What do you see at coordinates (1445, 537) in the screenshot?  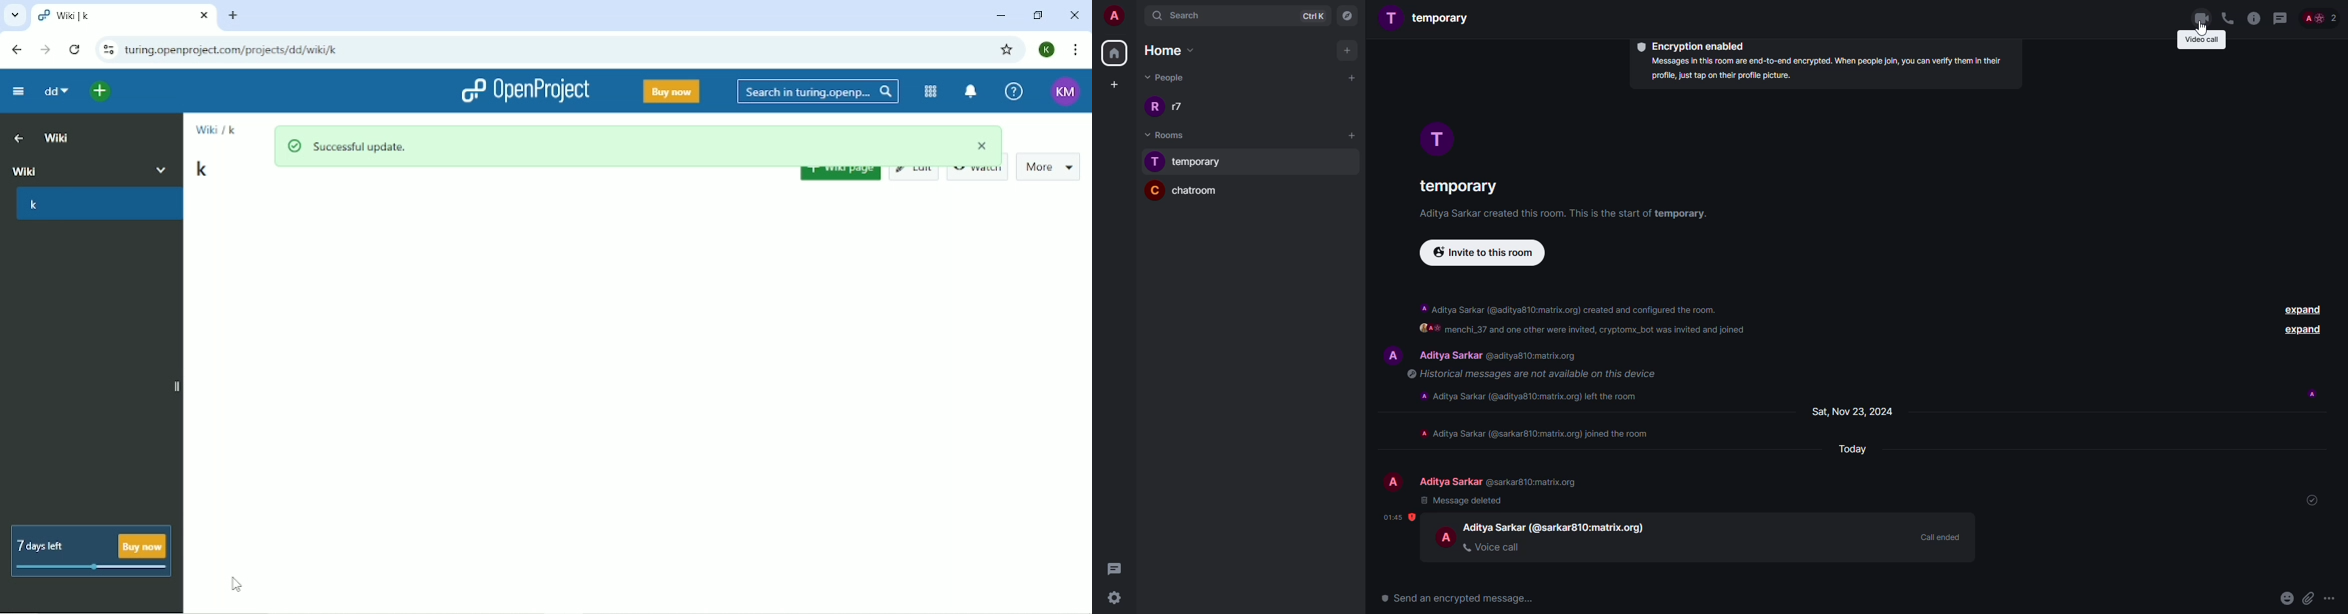 I see `profile` at bounding box center [1445, 537].